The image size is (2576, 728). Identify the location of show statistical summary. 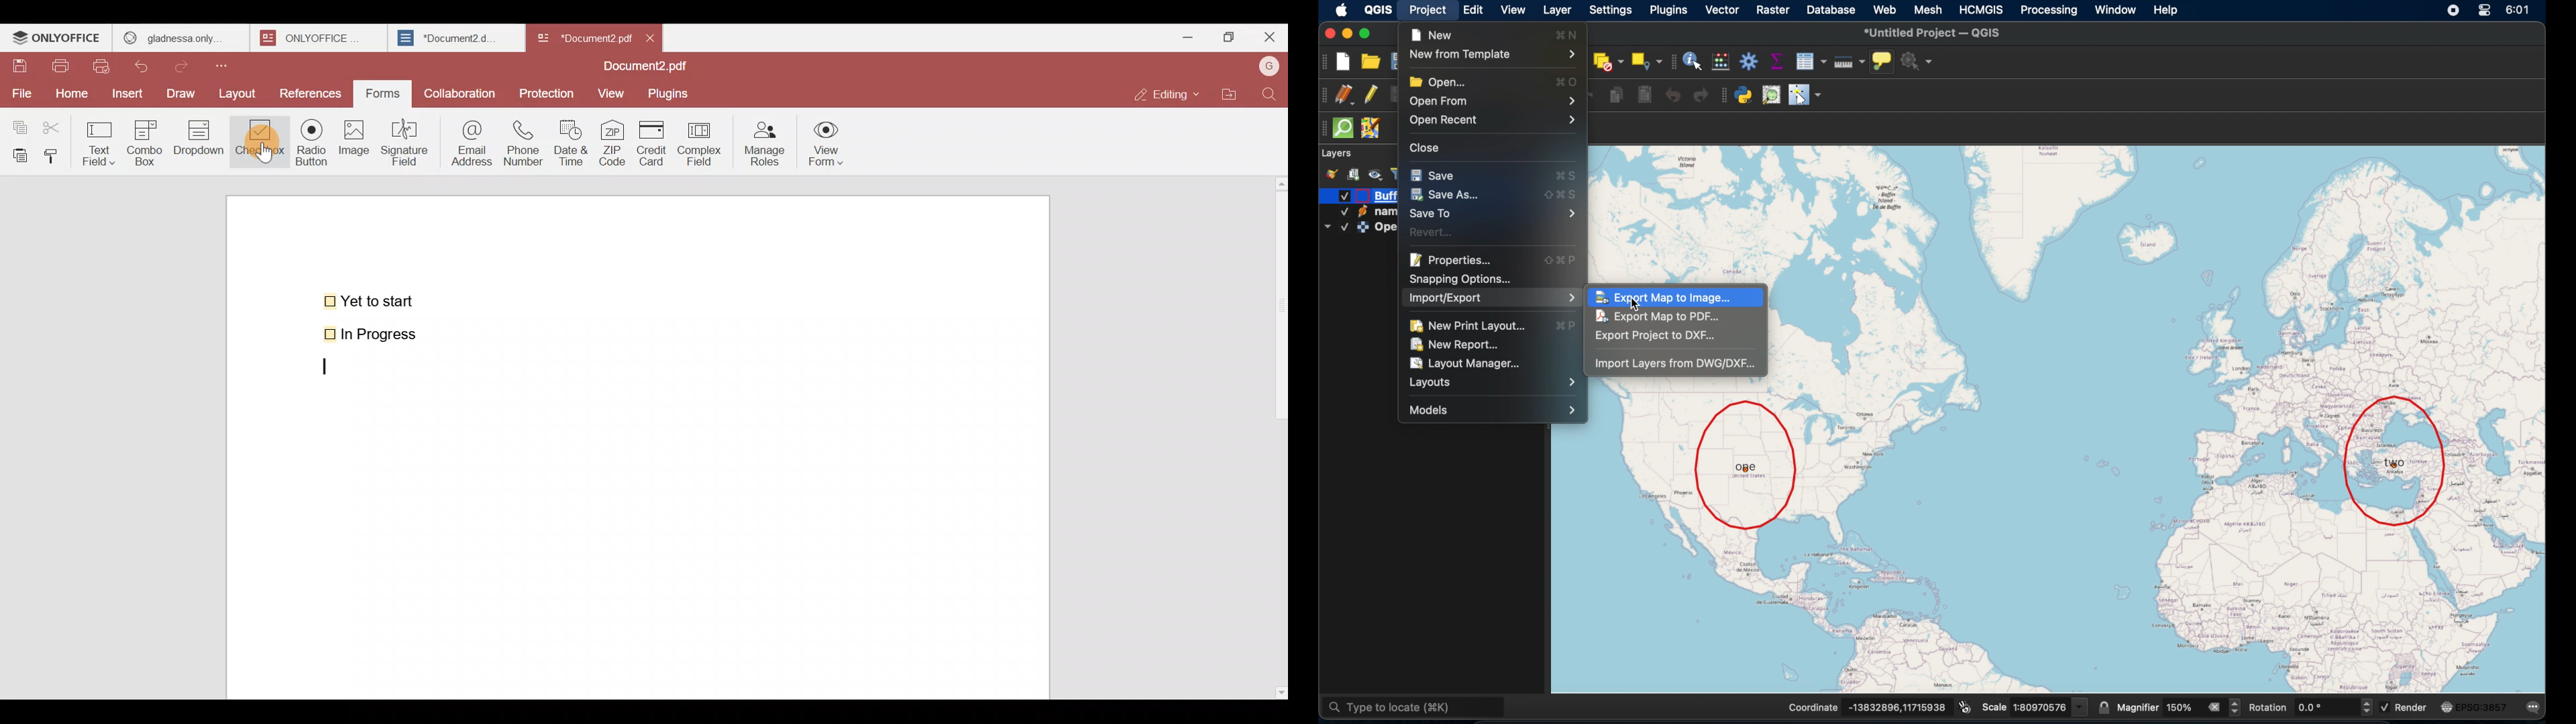
(1778, 60).